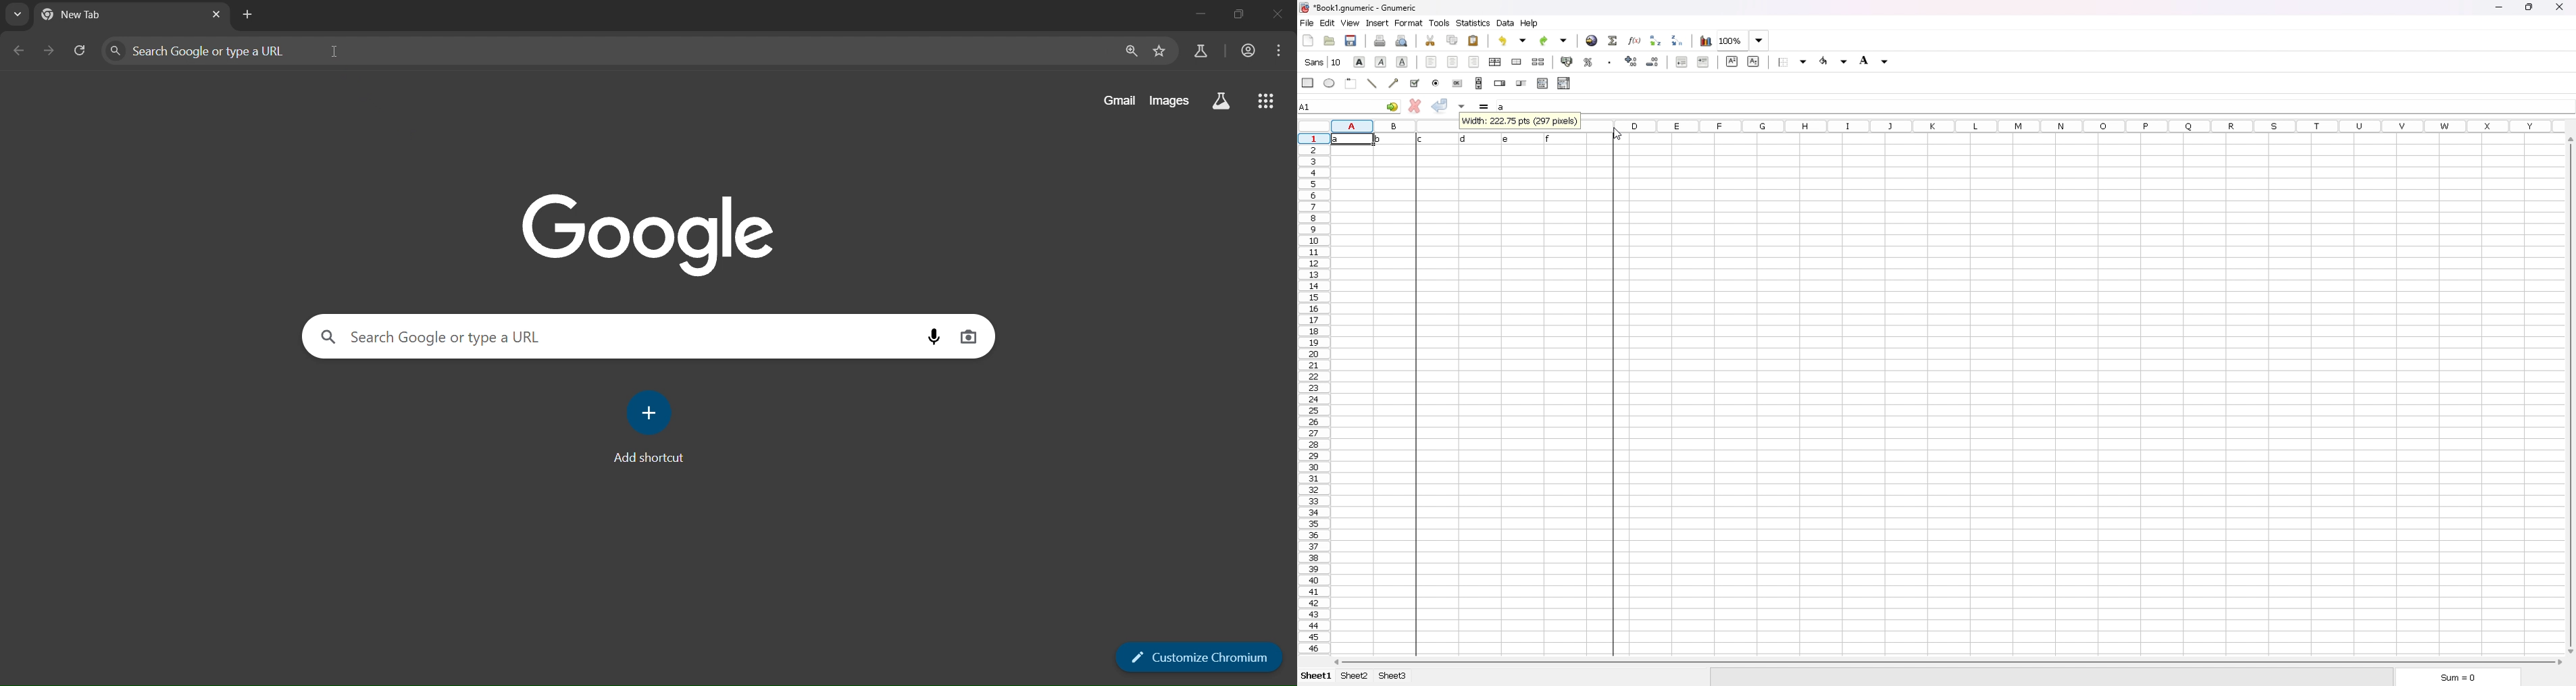  What do you see at coordinates (1592, 41) in the screenshot?
I see `hyperlink` at bounding box center [1592, 41].